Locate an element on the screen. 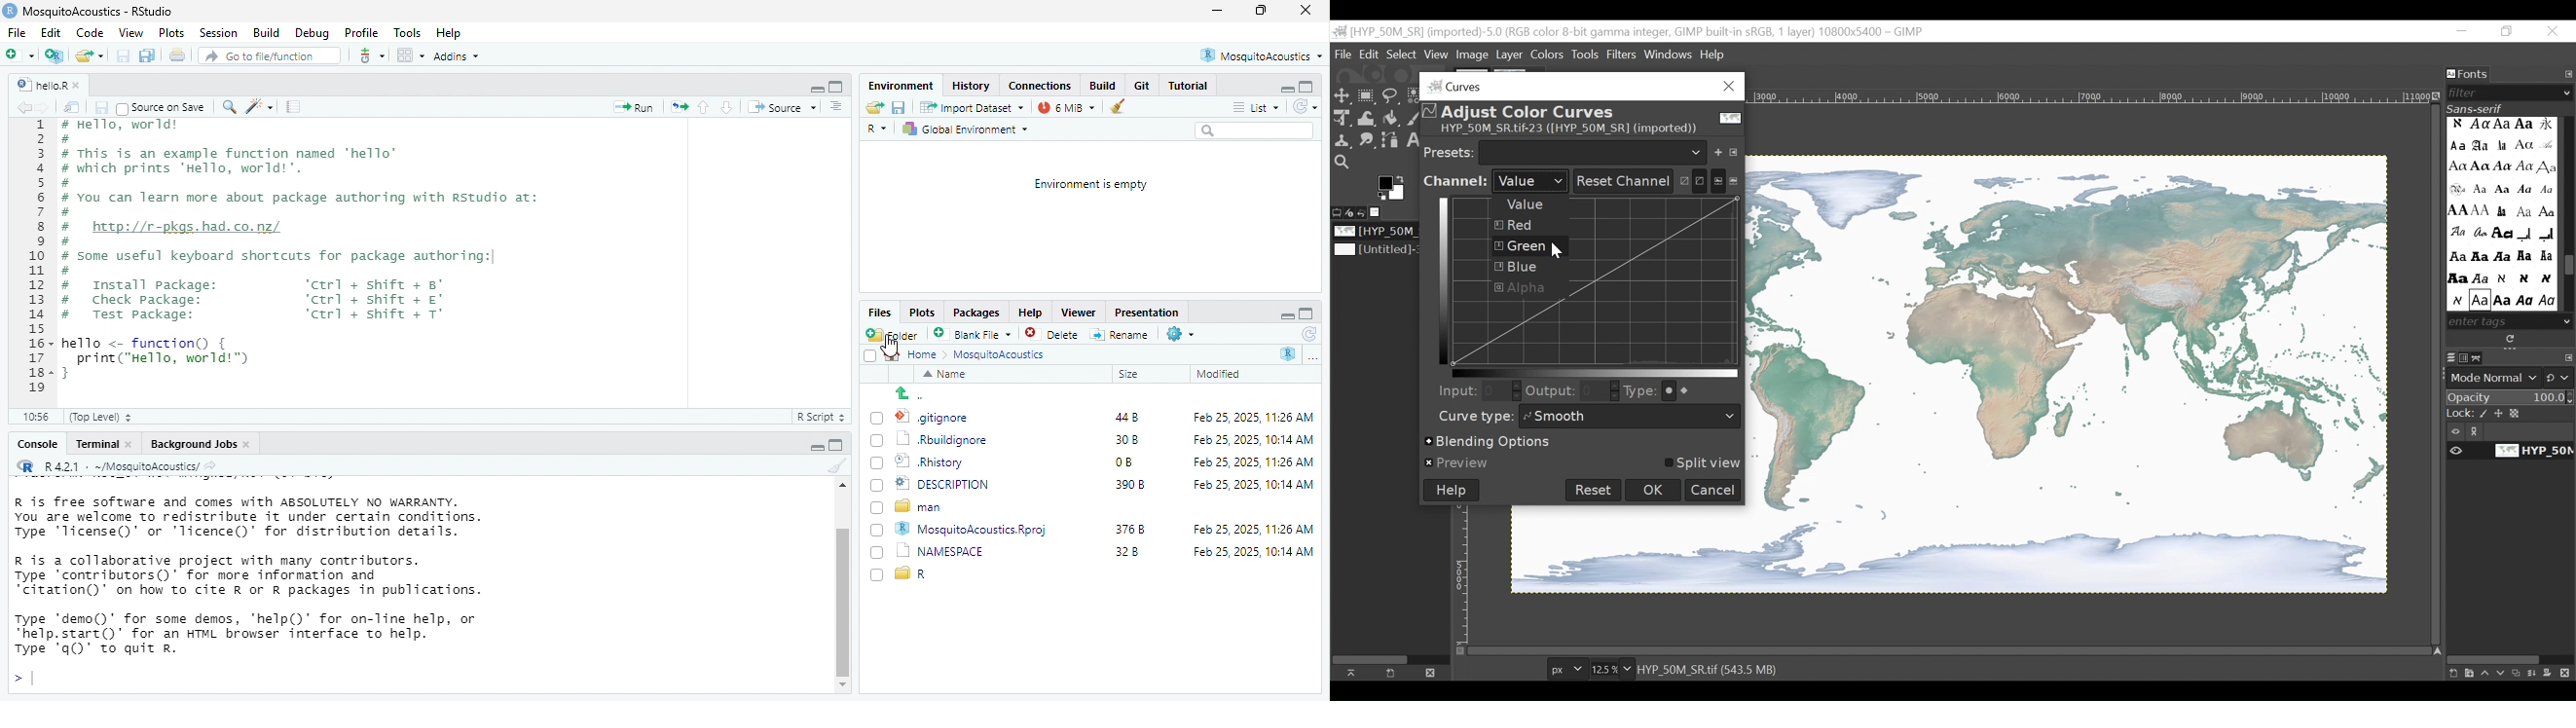  Presentation is located at coordinates (1145, 313).